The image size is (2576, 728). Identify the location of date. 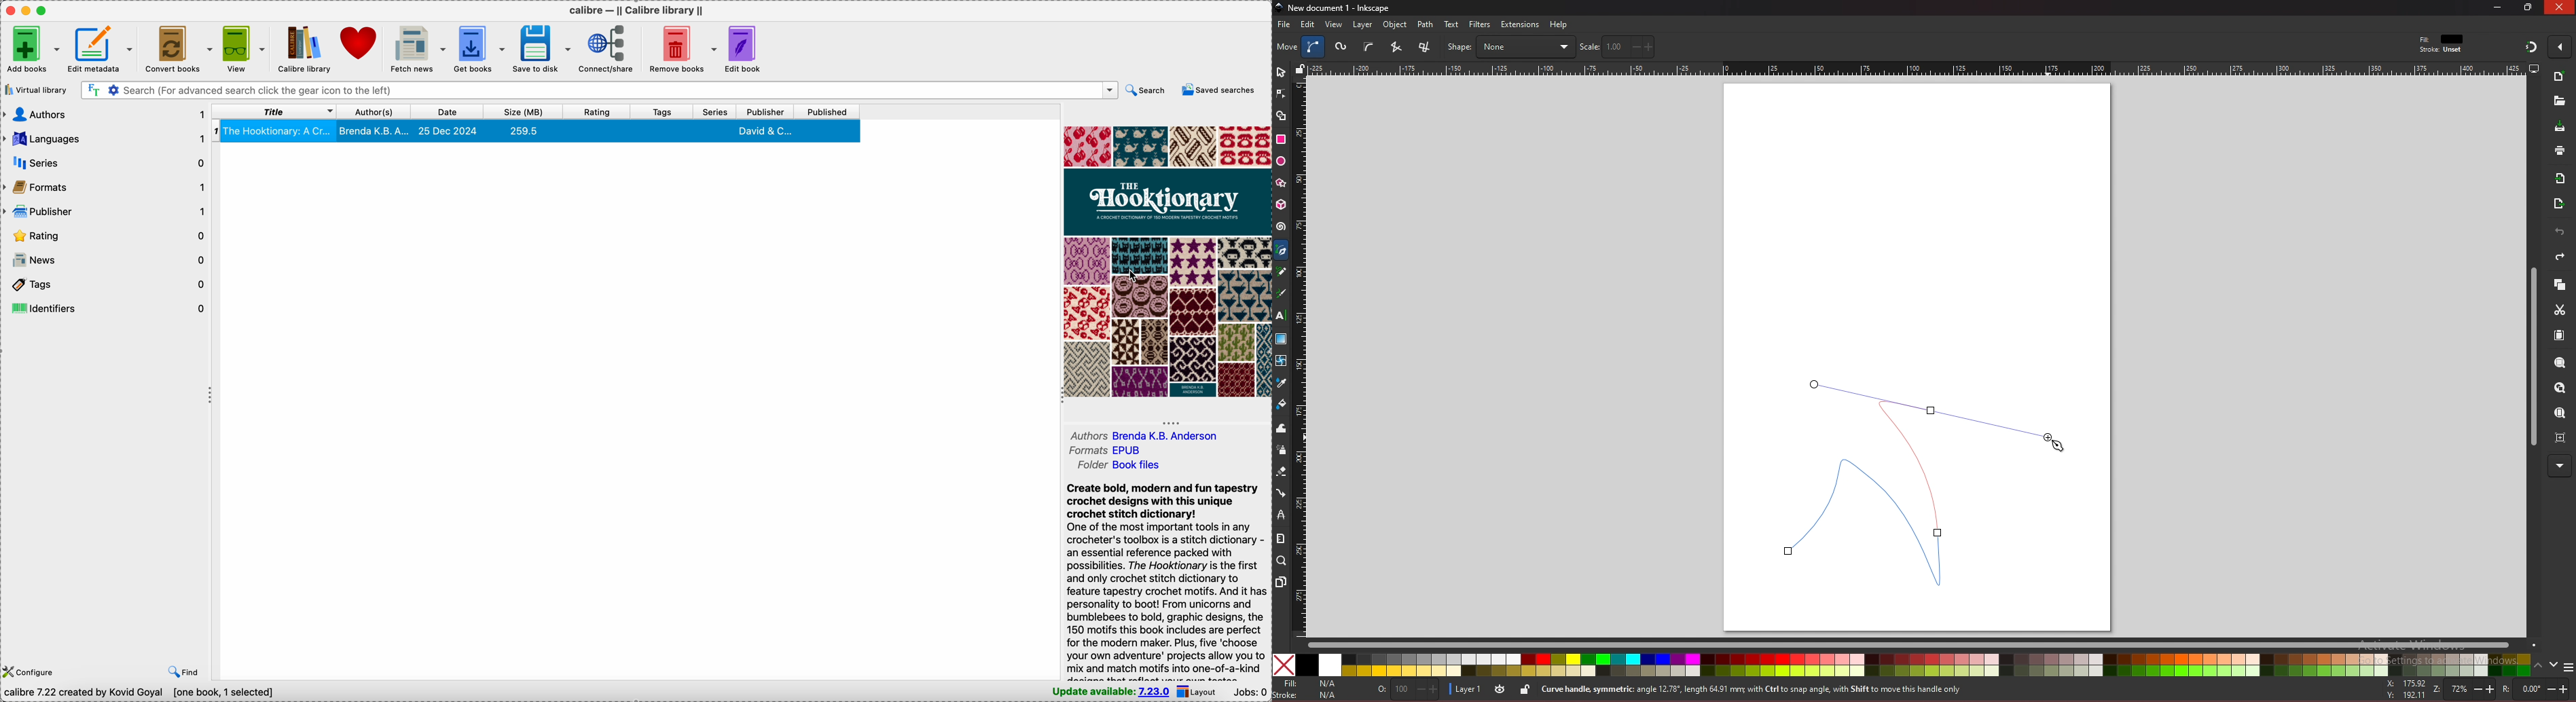
(447, 112).